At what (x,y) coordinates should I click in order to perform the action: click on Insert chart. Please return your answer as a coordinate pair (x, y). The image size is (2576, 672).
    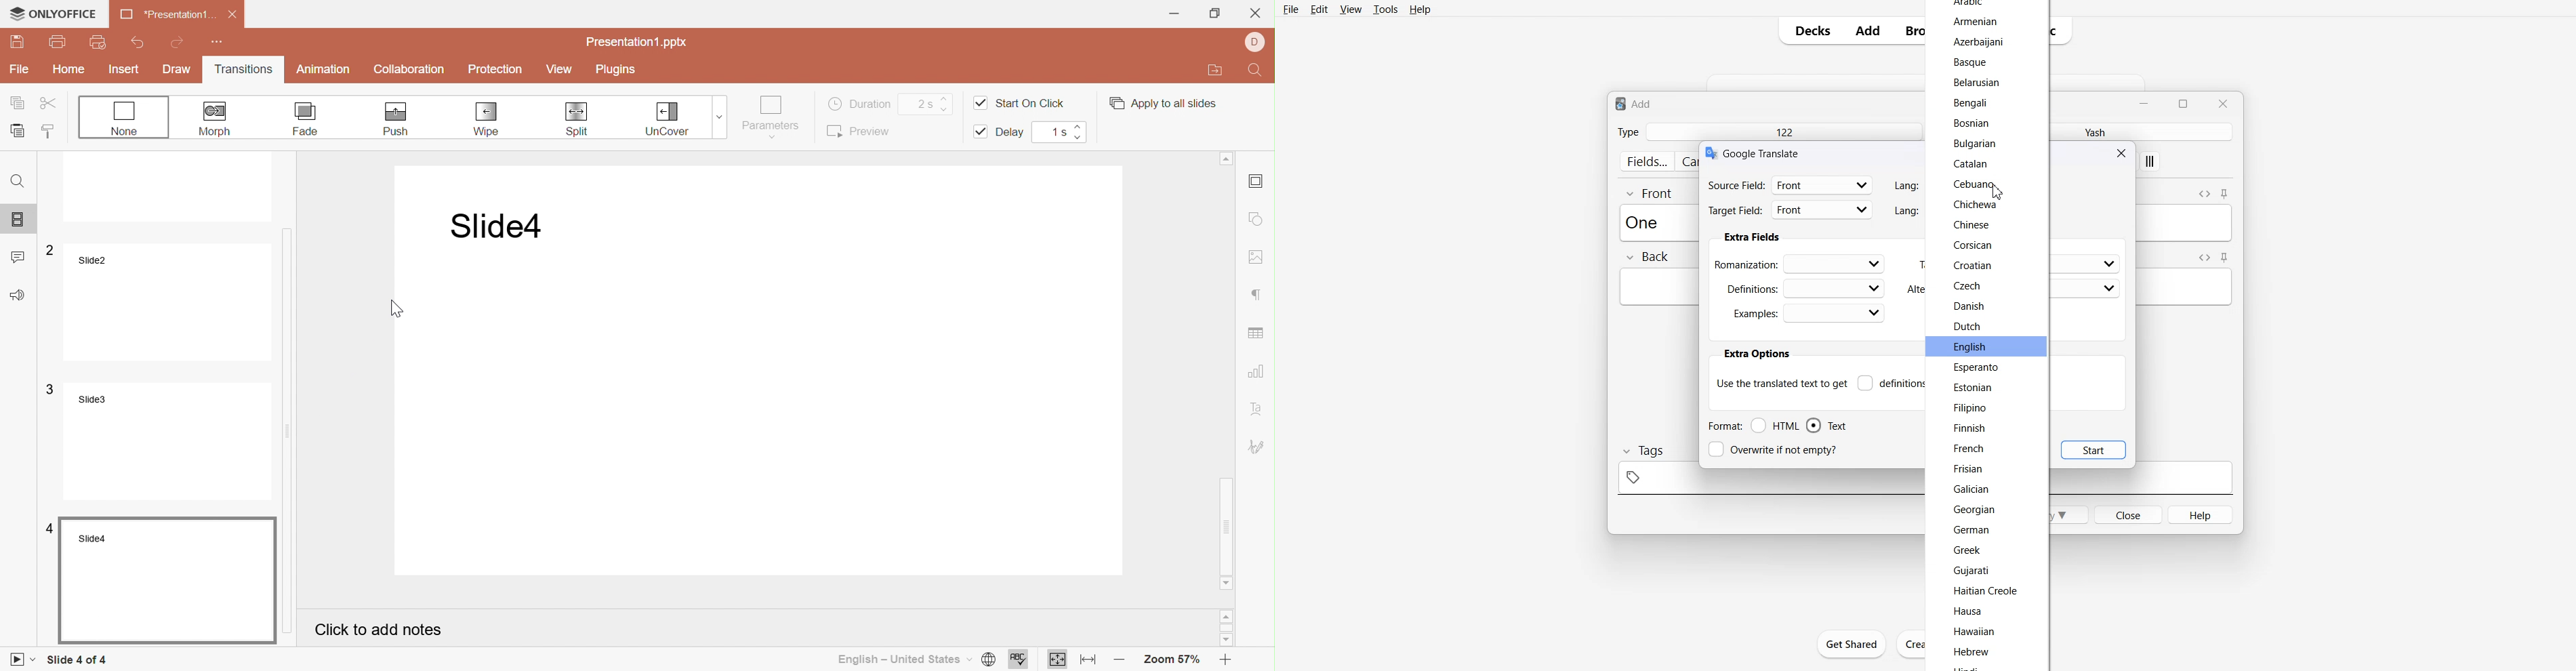
    Looking at the image, I should click on (1258, 371).